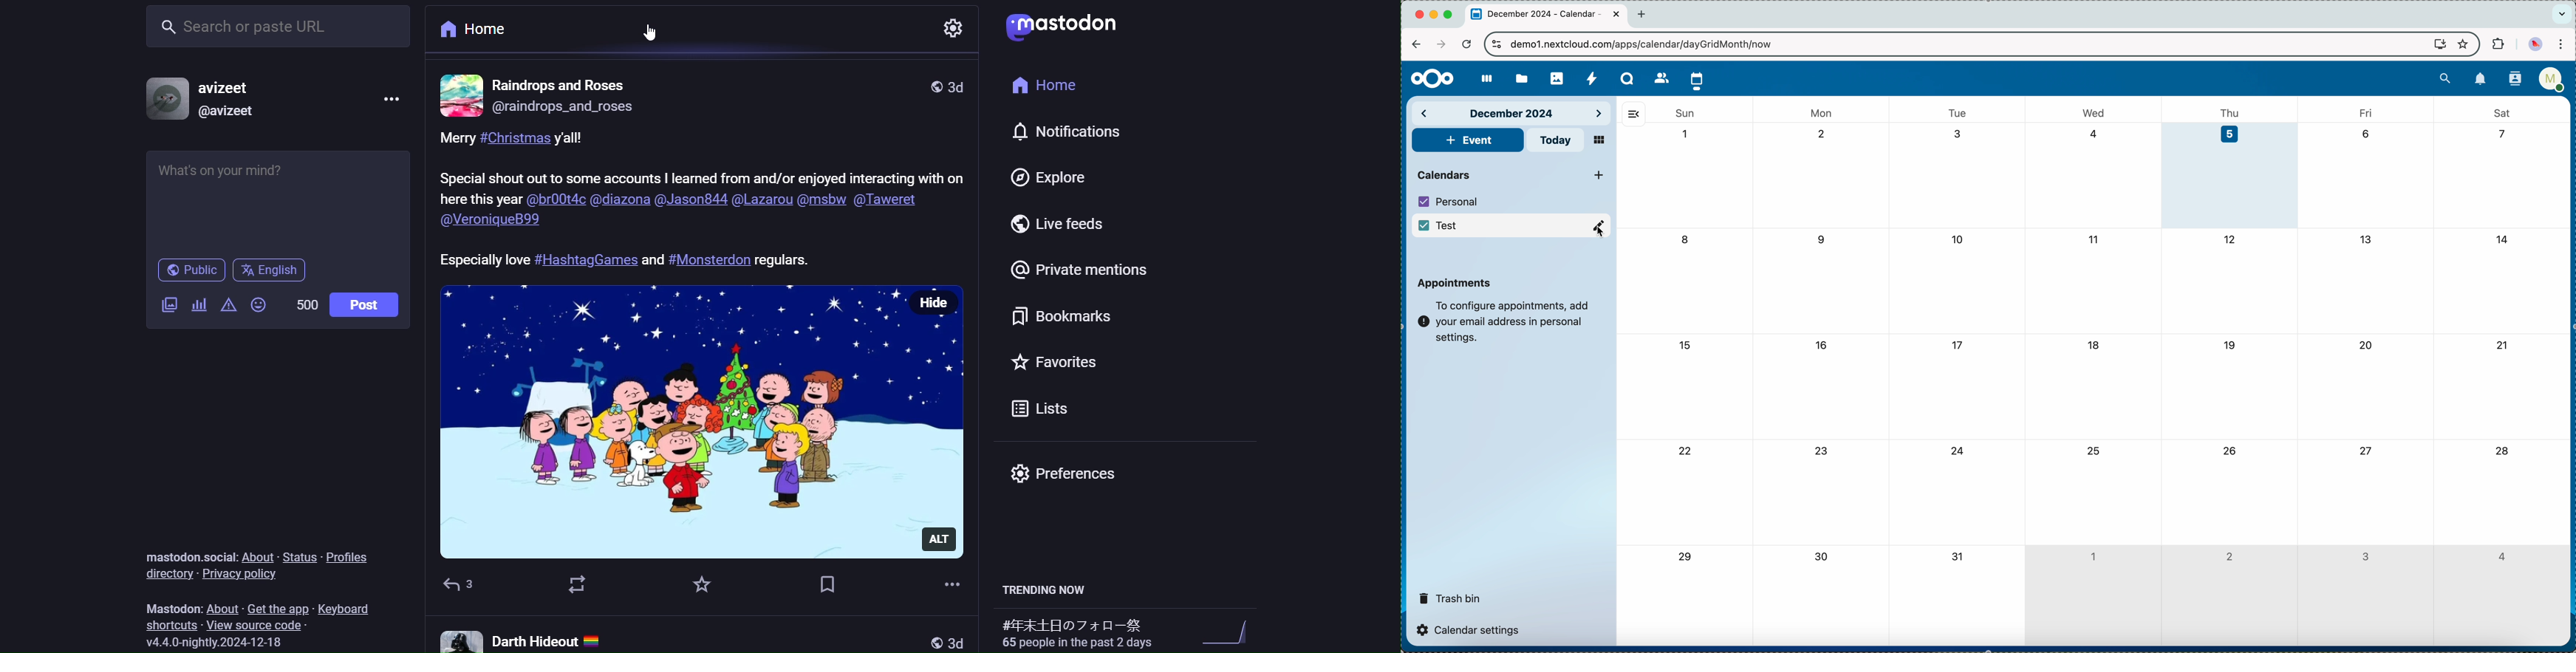 This screenshot has width=2576, height=672. Describe the element at coordinates (1600, 141) in the screenshot. I see `mosaic view` at that location.